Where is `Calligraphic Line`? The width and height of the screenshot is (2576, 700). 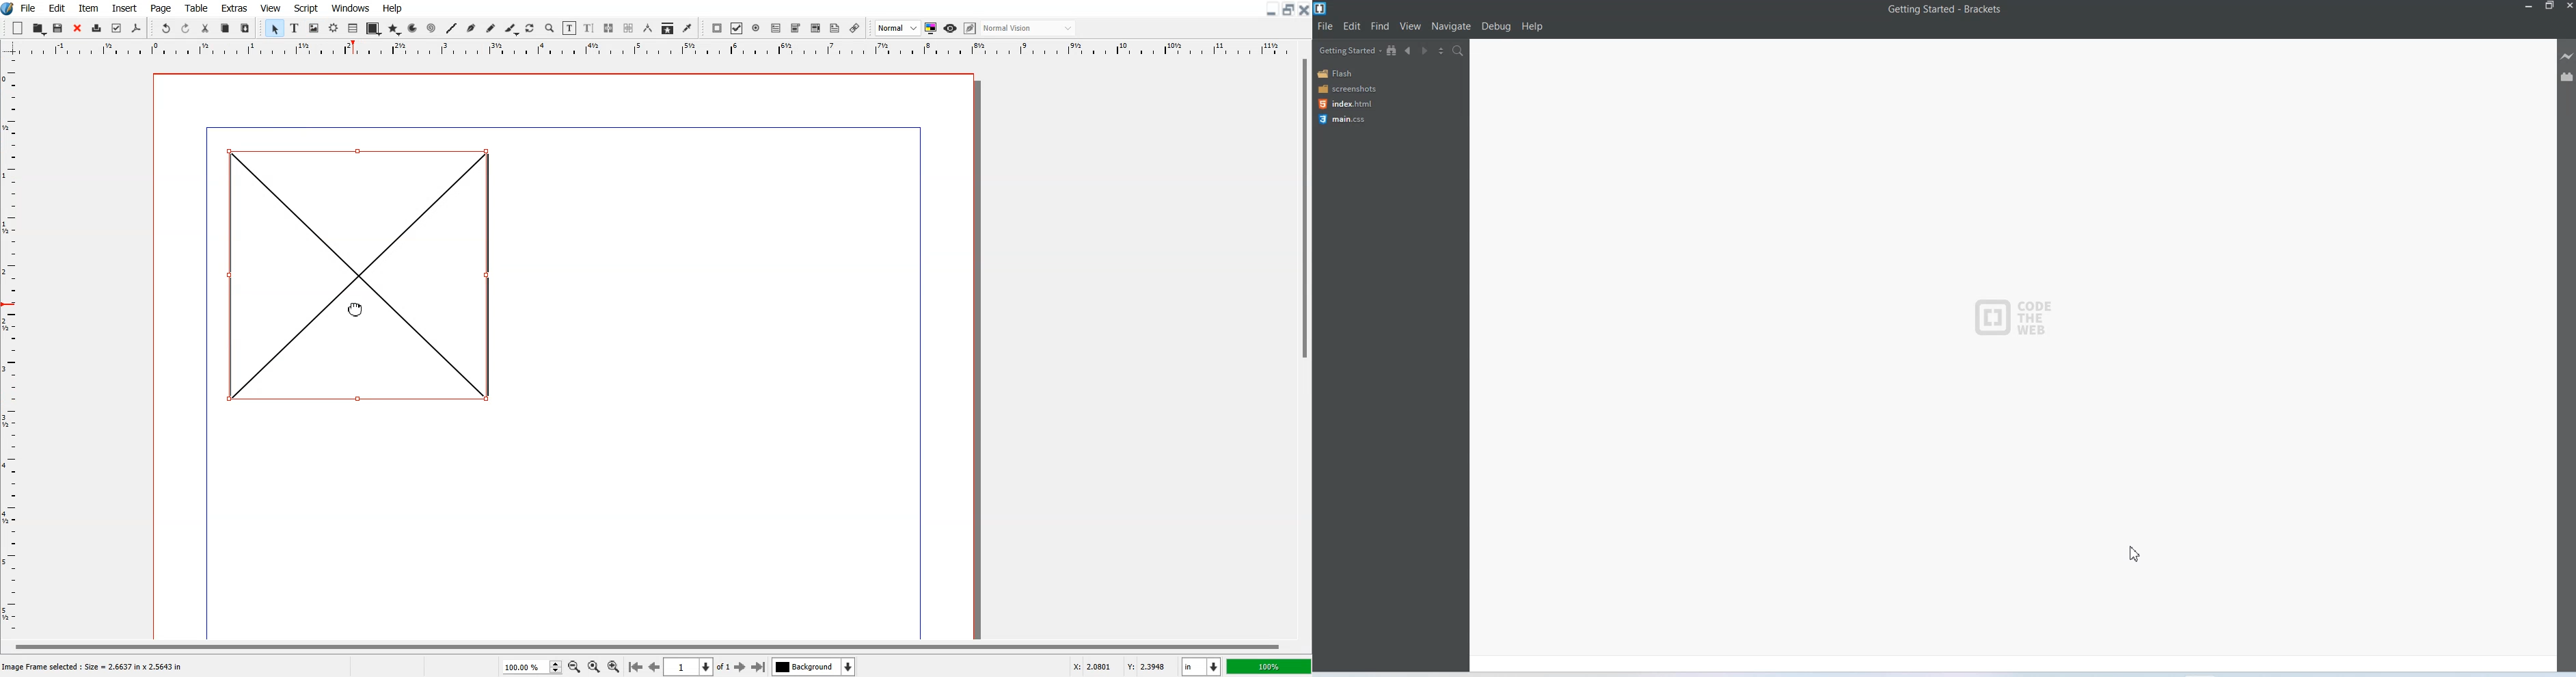 Calligraphic Line is located at coordinates (511, 29).